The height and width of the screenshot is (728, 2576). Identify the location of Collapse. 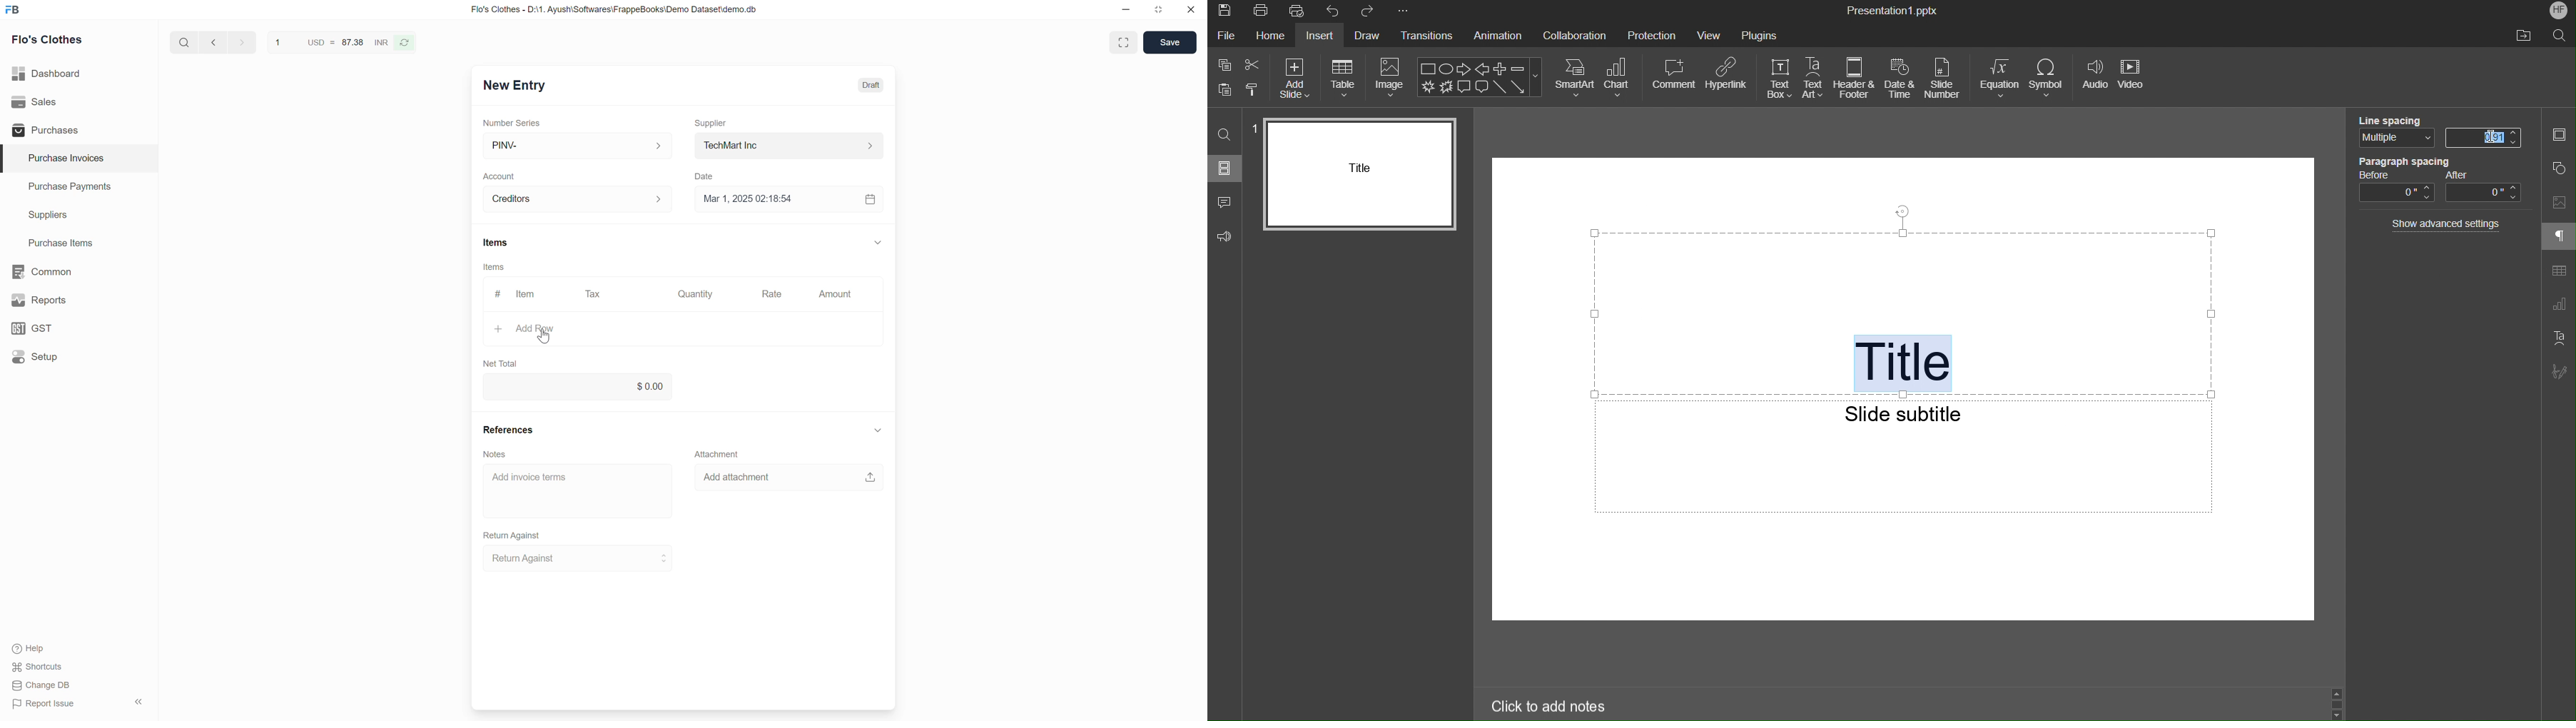
(138, 702).